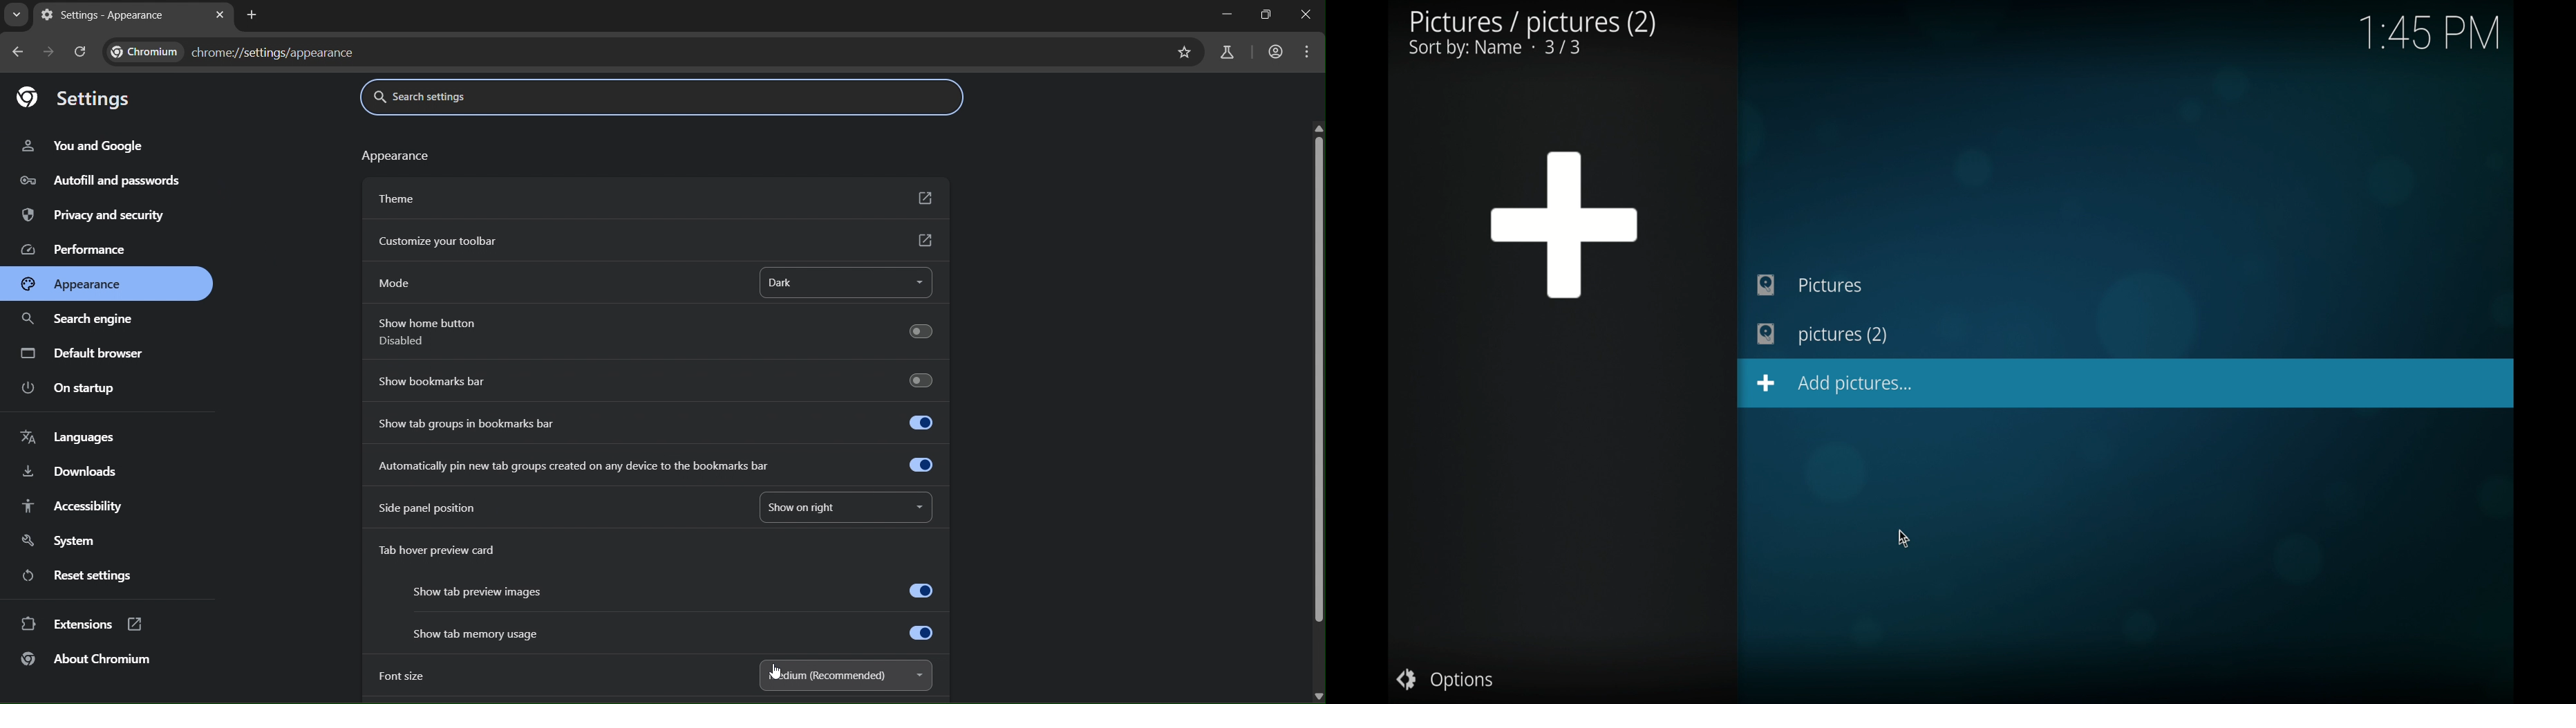  What do you see at coordinates (50, 53) in the screenshot?
I see `go forward in page` at bounding box center [50, 53].